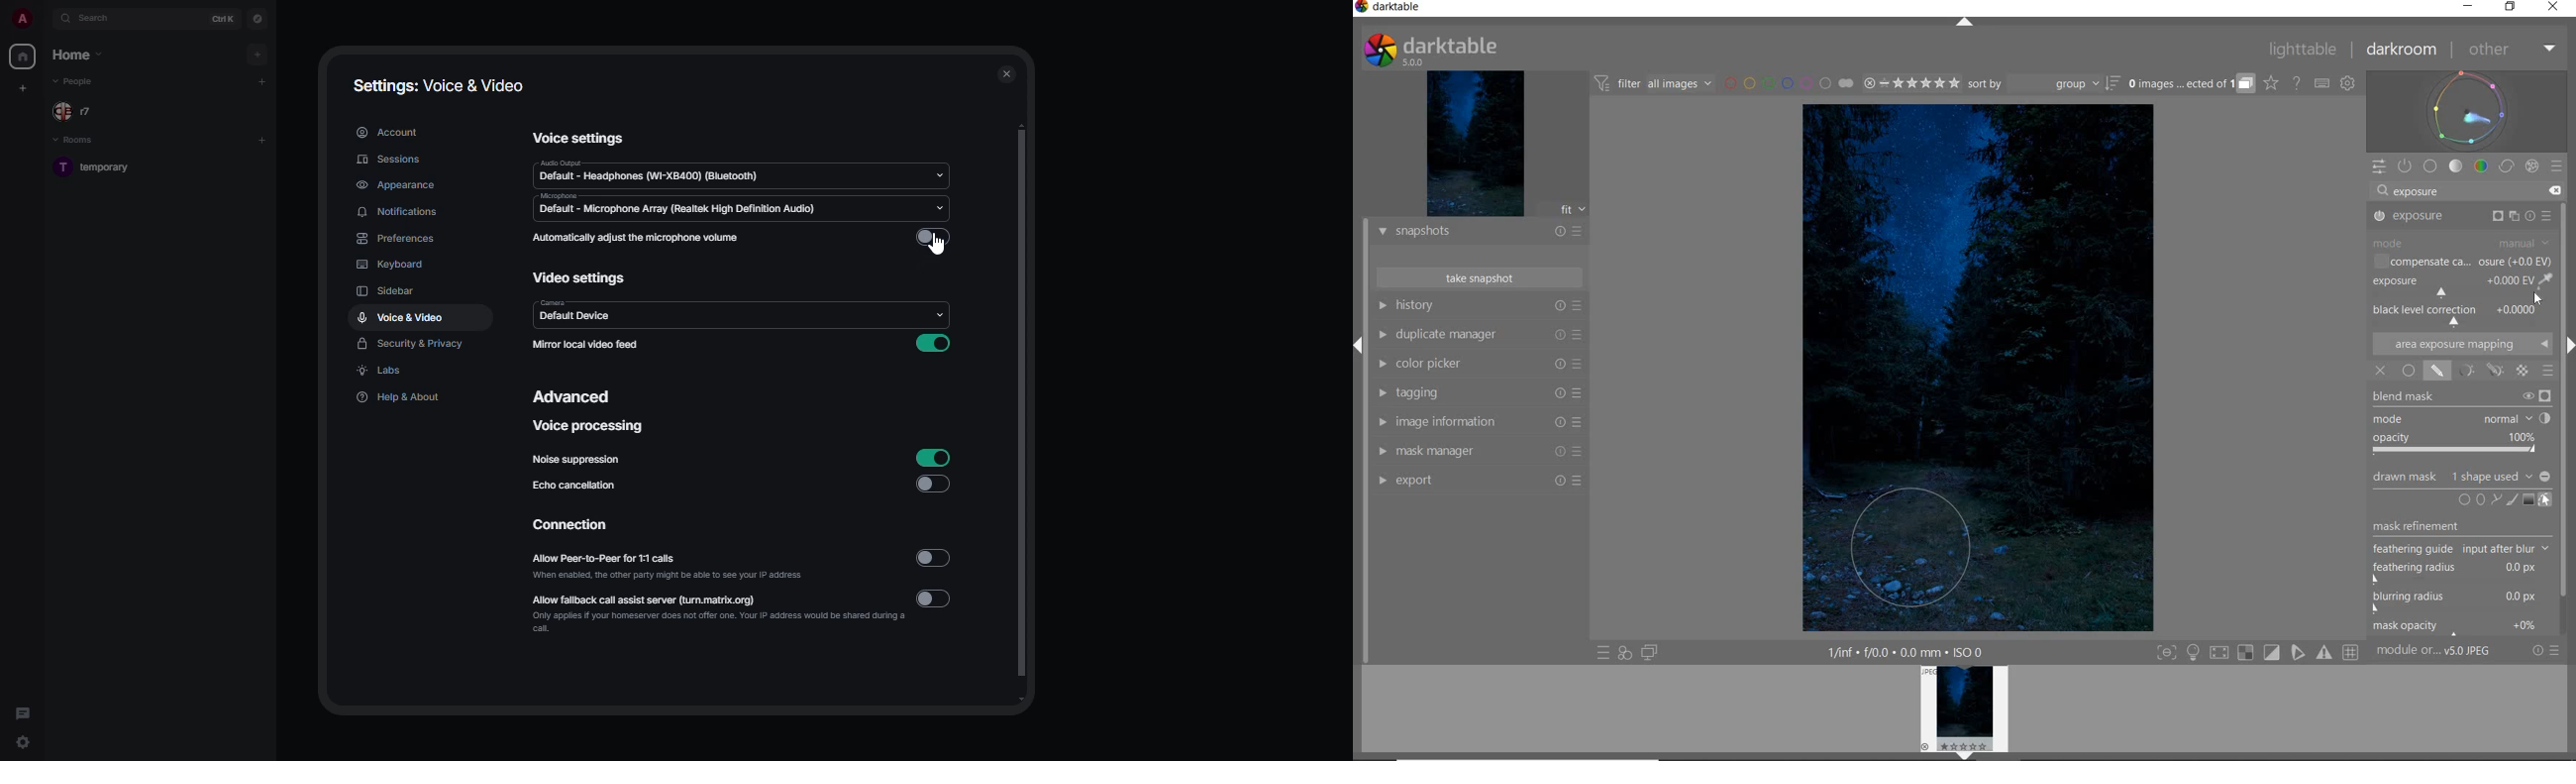  What do you see at coordinates (1912, 83) in the screenshot?
I see `RANGE RATING OF SELECTED IMAGES` at bounding box center [1912, 83].